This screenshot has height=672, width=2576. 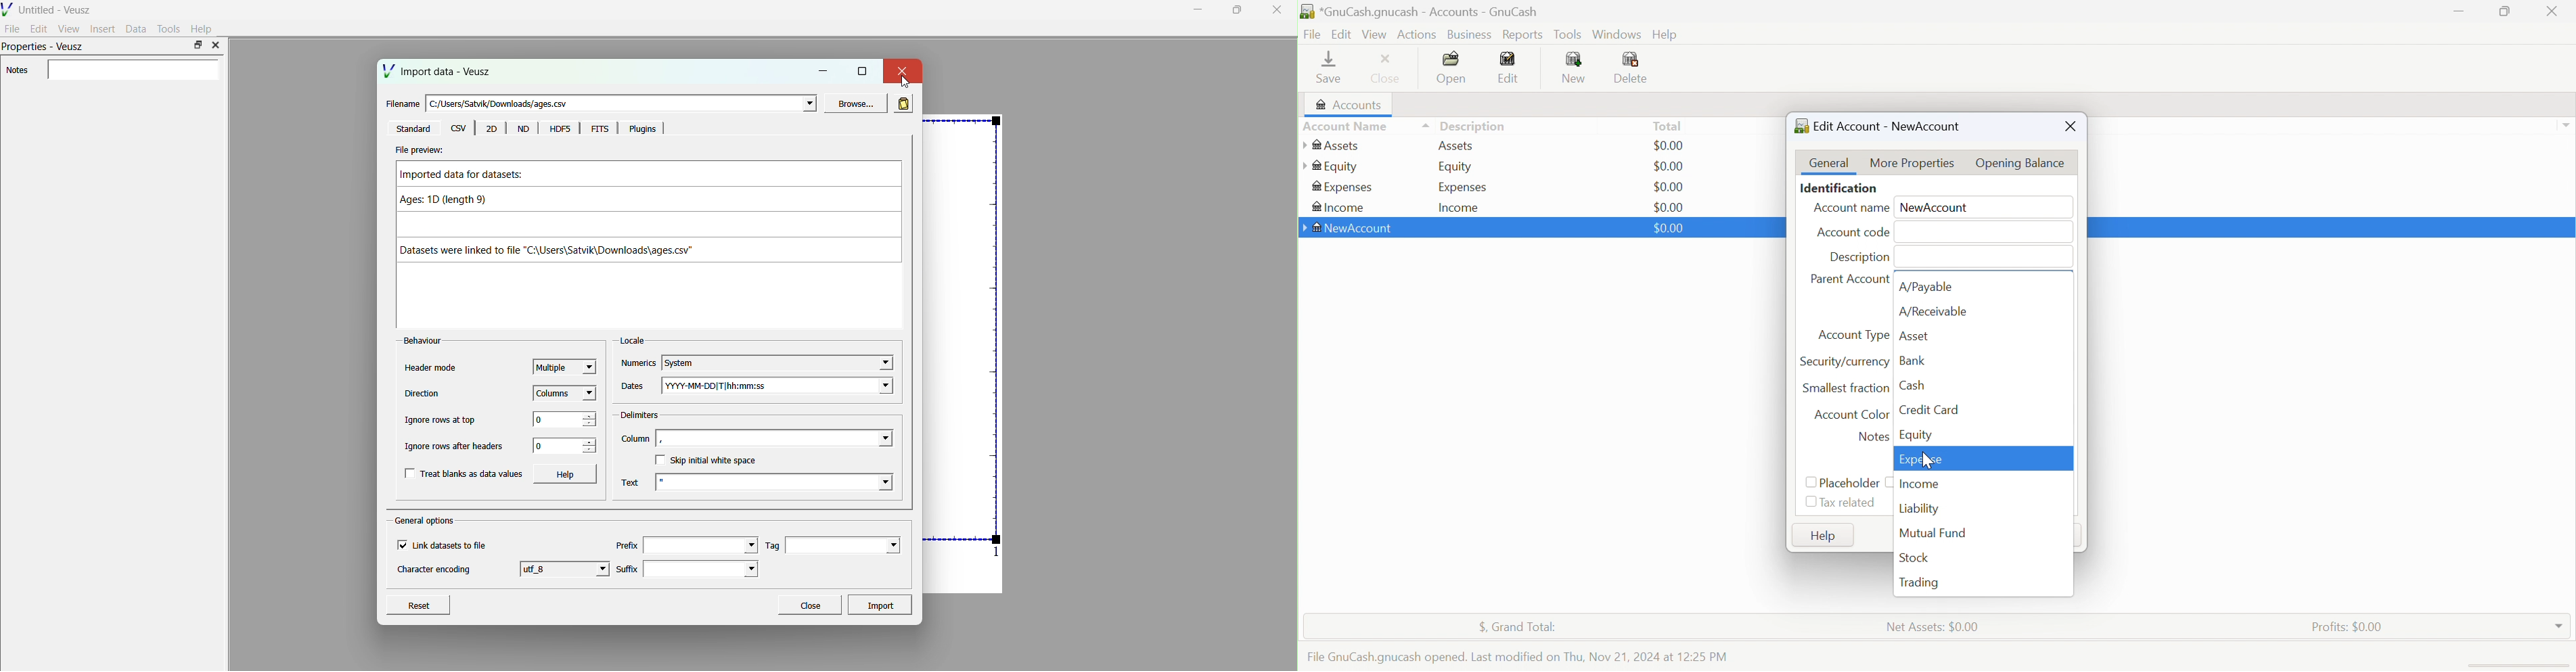 What do you see at coordinates (492, 129) in the screenshot?
I see `20` at bounding box center [492, 129].